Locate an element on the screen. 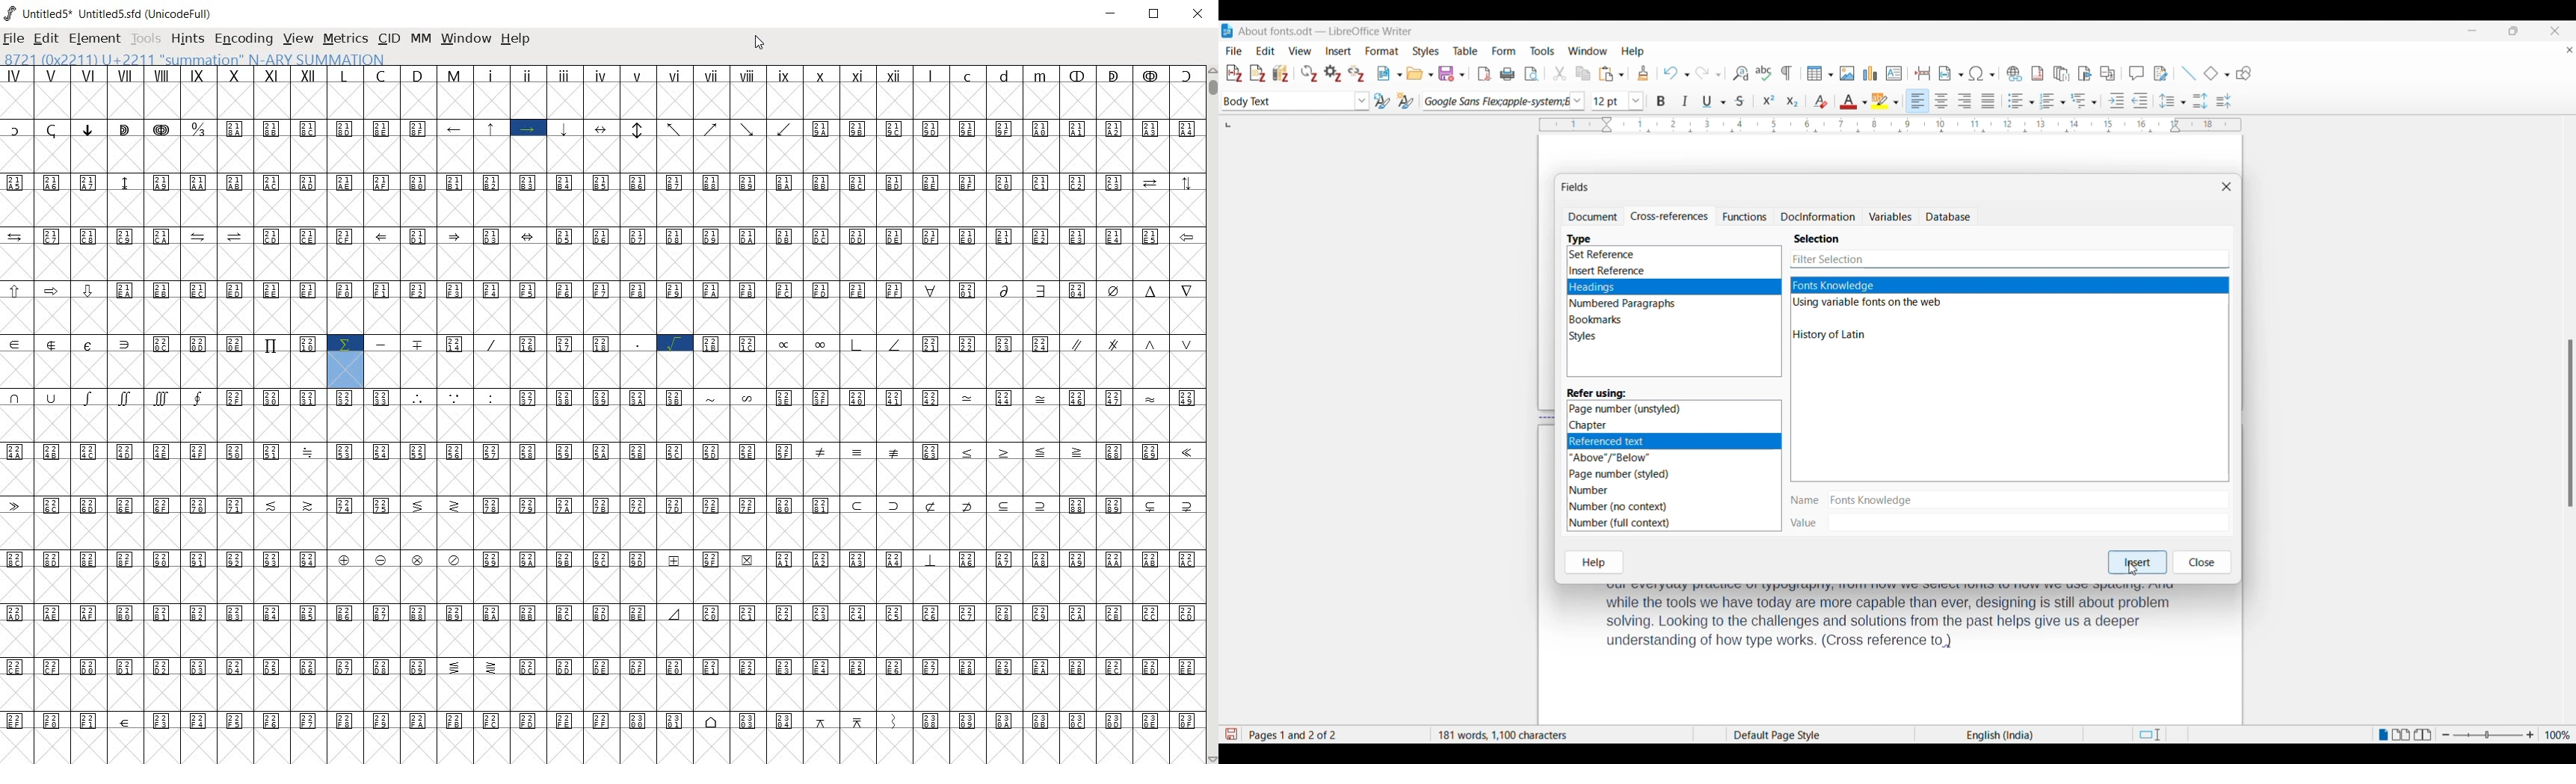 Image resolution: width=2576 pixels, height=784 pixels. Name of selection is located at coordinates (2025, 500).